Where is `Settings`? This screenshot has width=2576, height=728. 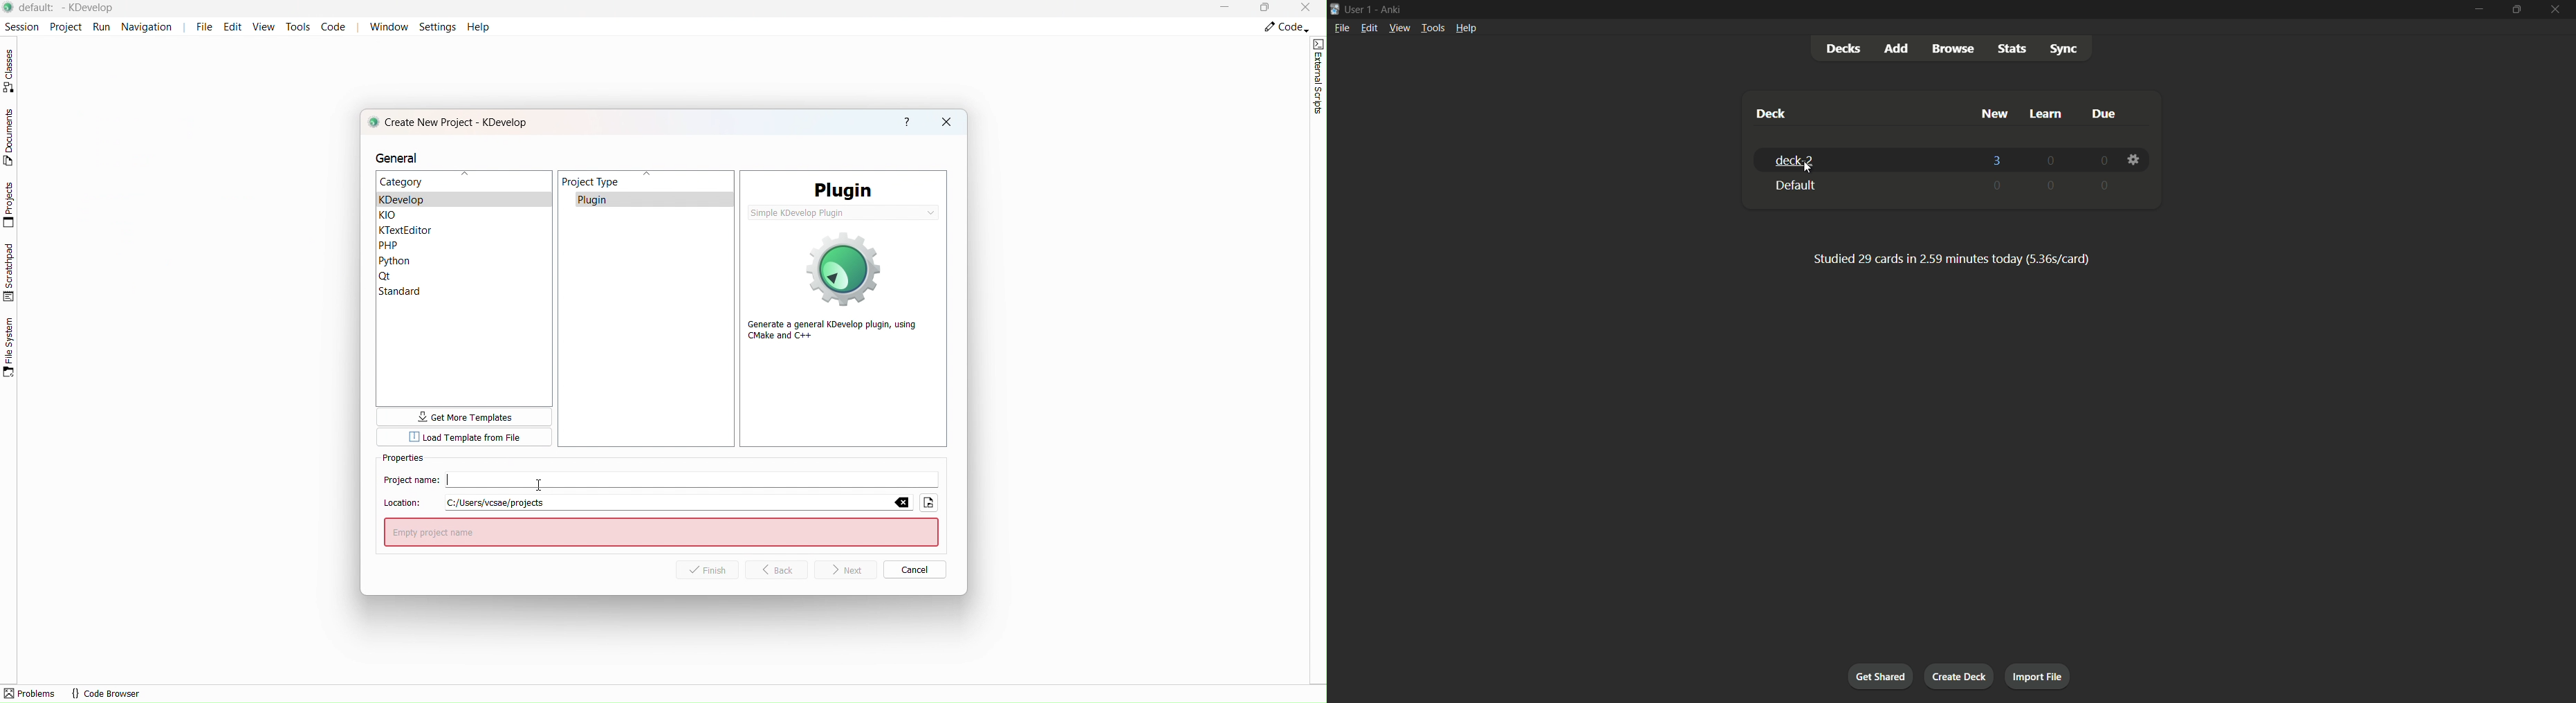 Settings is located at coordinates (439, 26).